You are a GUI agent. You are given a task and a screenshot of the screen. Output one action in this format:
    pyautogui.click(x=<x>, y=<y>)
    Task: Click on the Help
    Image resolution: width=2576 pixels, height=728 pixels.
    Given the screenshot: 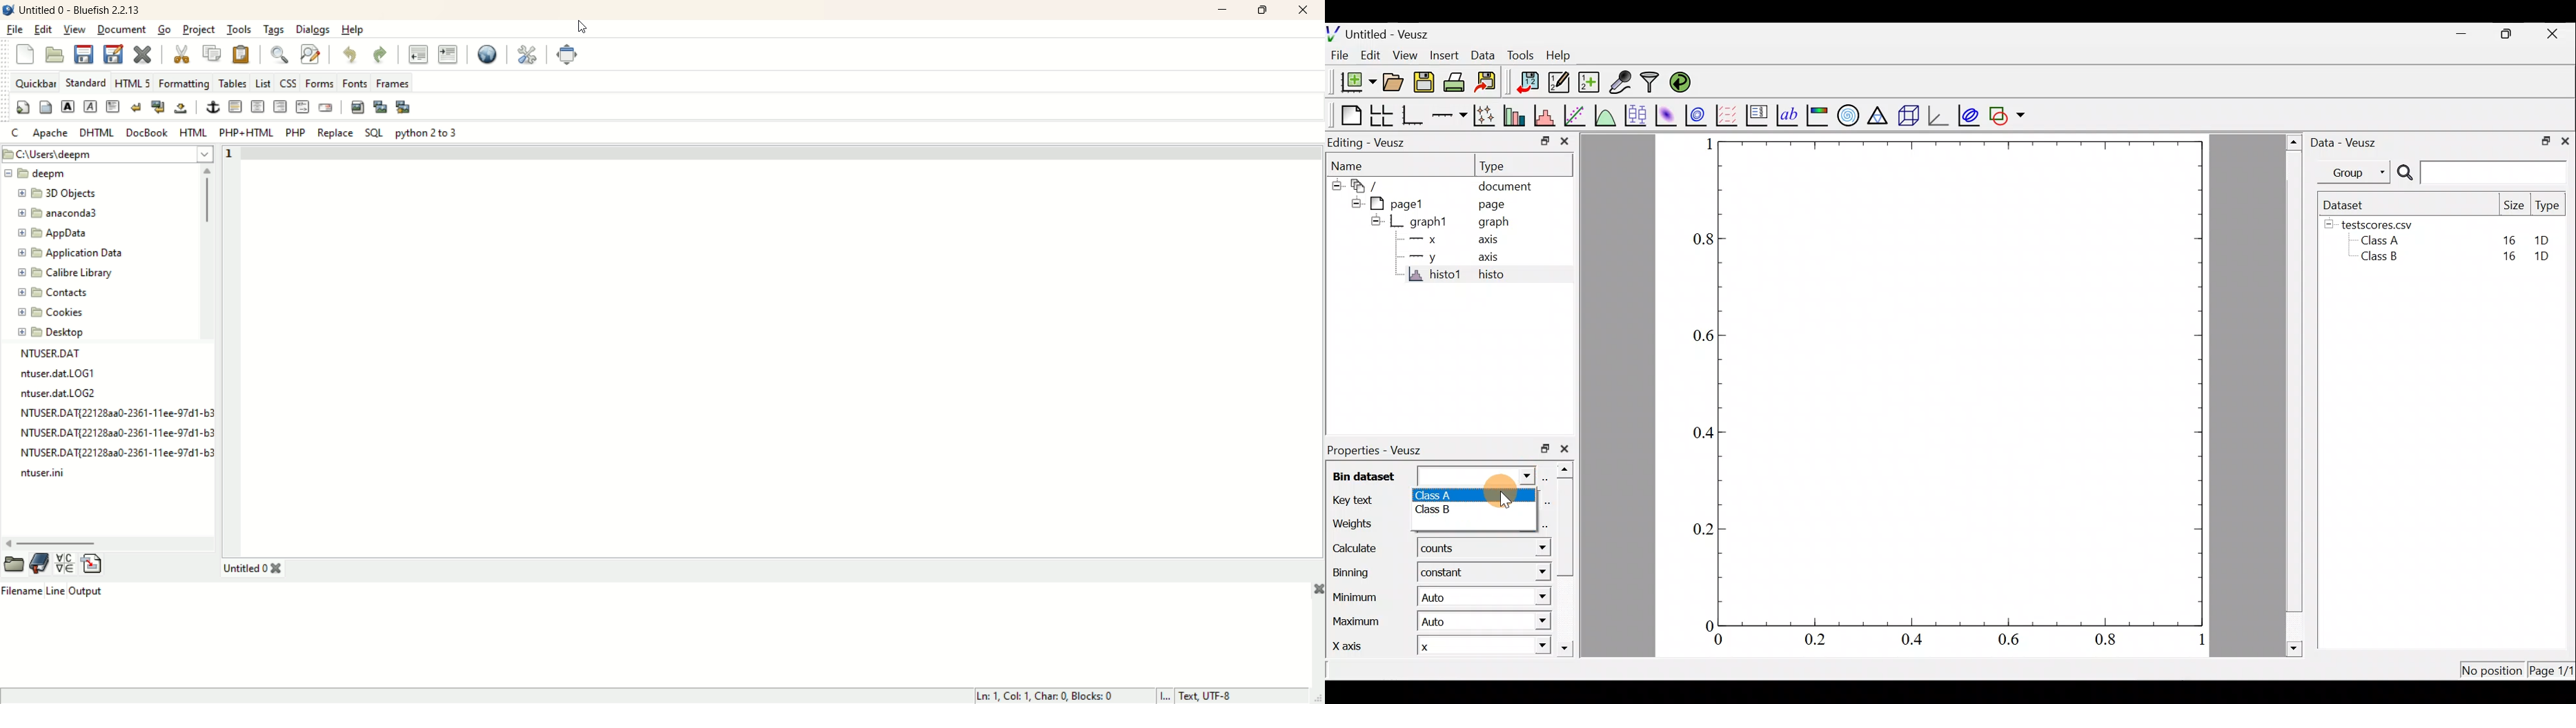 What is the action you would take?
    pyautogui.click(x=1563, y=56)
    